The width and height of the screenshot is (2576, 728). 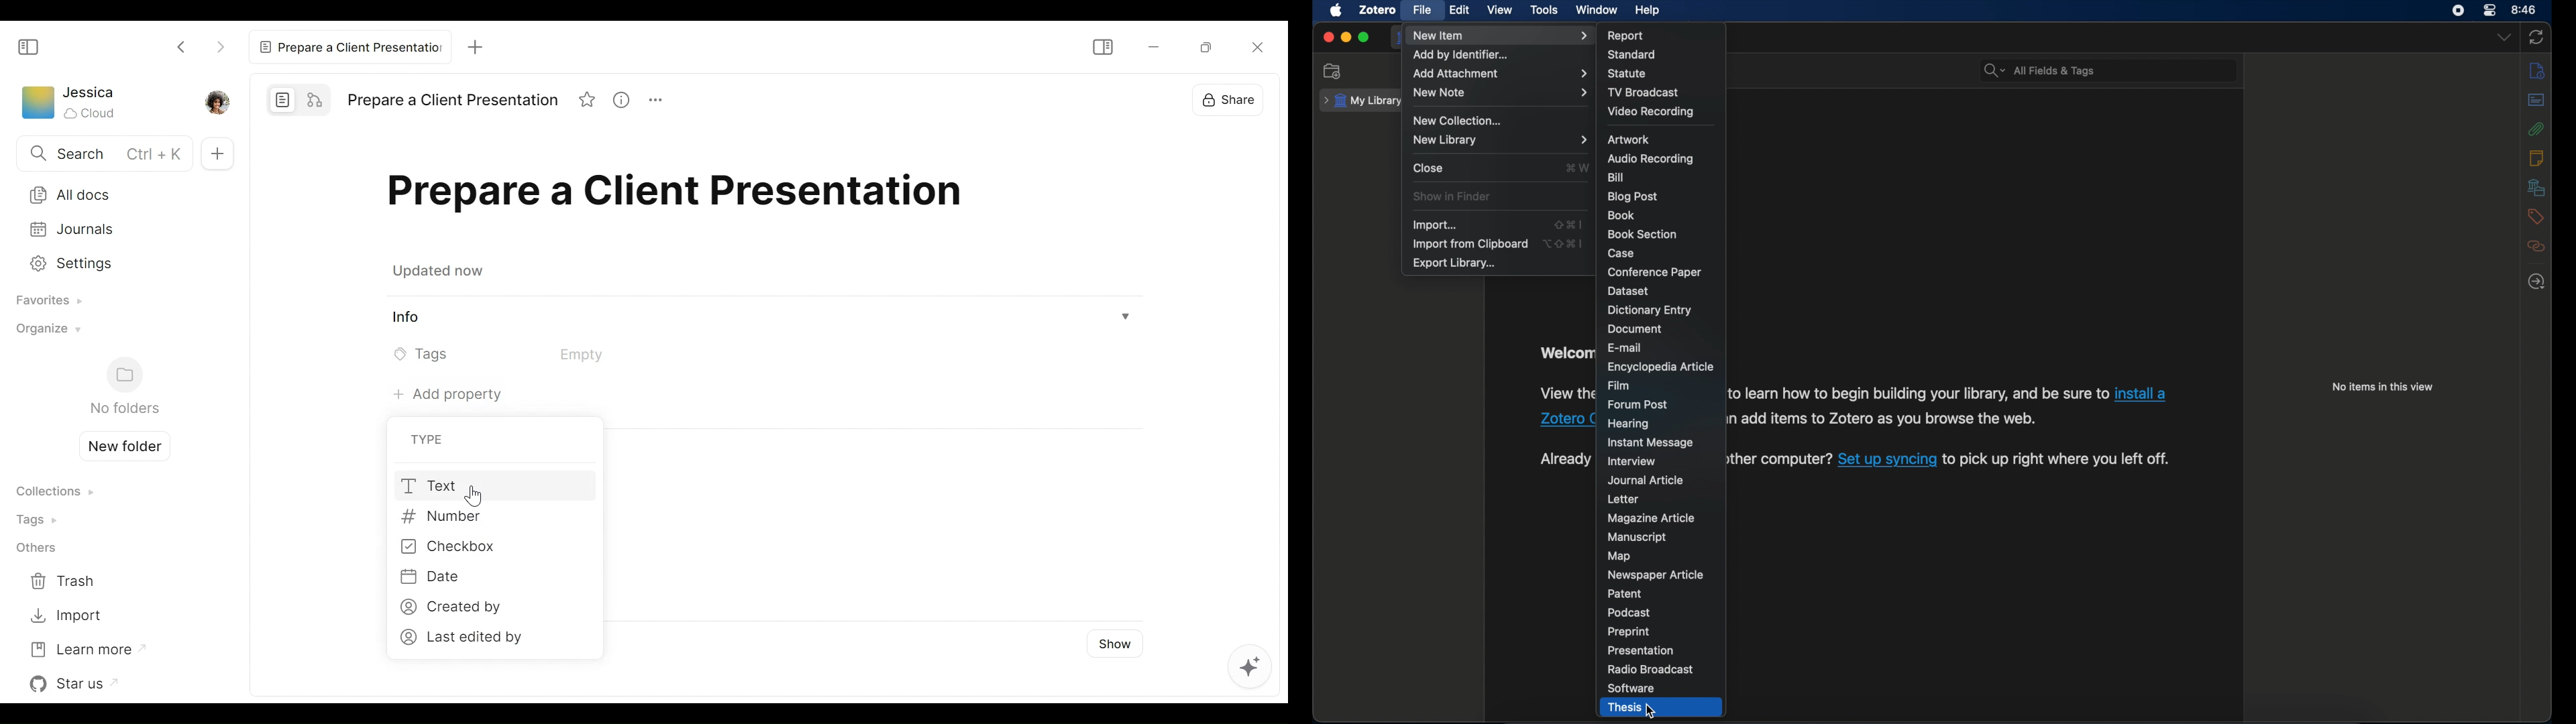 I want to click on tags, so click(x=2536, y=217).